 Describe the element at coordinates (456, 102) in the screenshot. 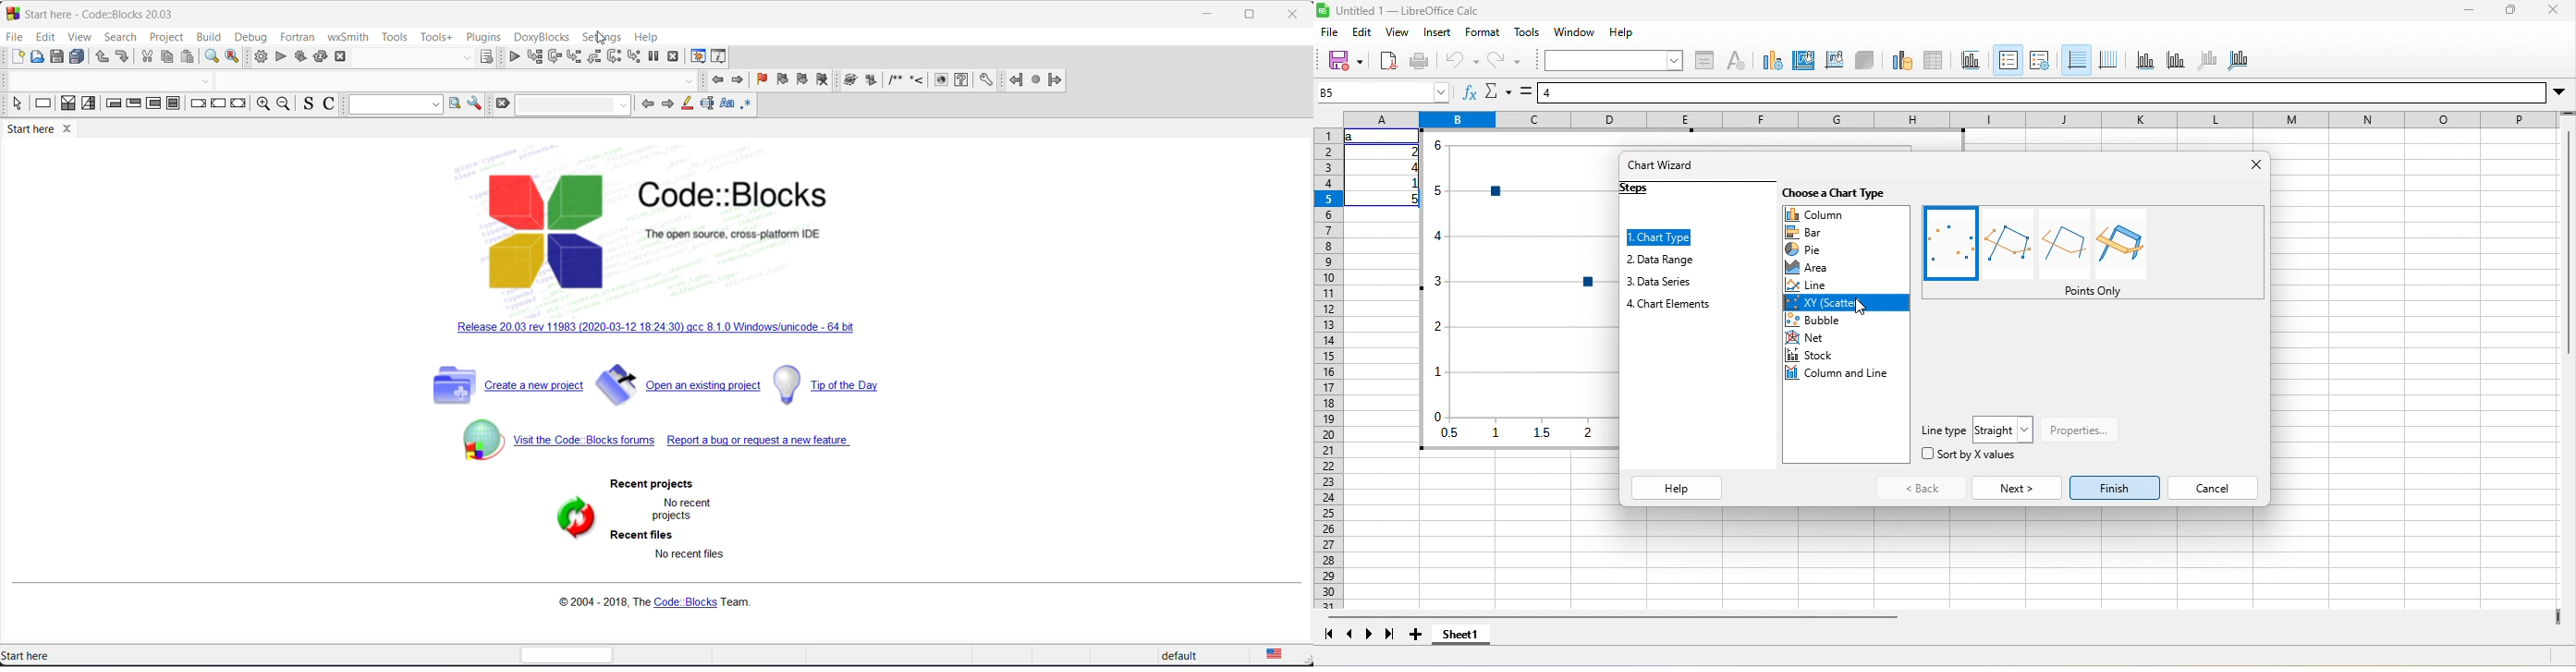

I see `search` at that location.